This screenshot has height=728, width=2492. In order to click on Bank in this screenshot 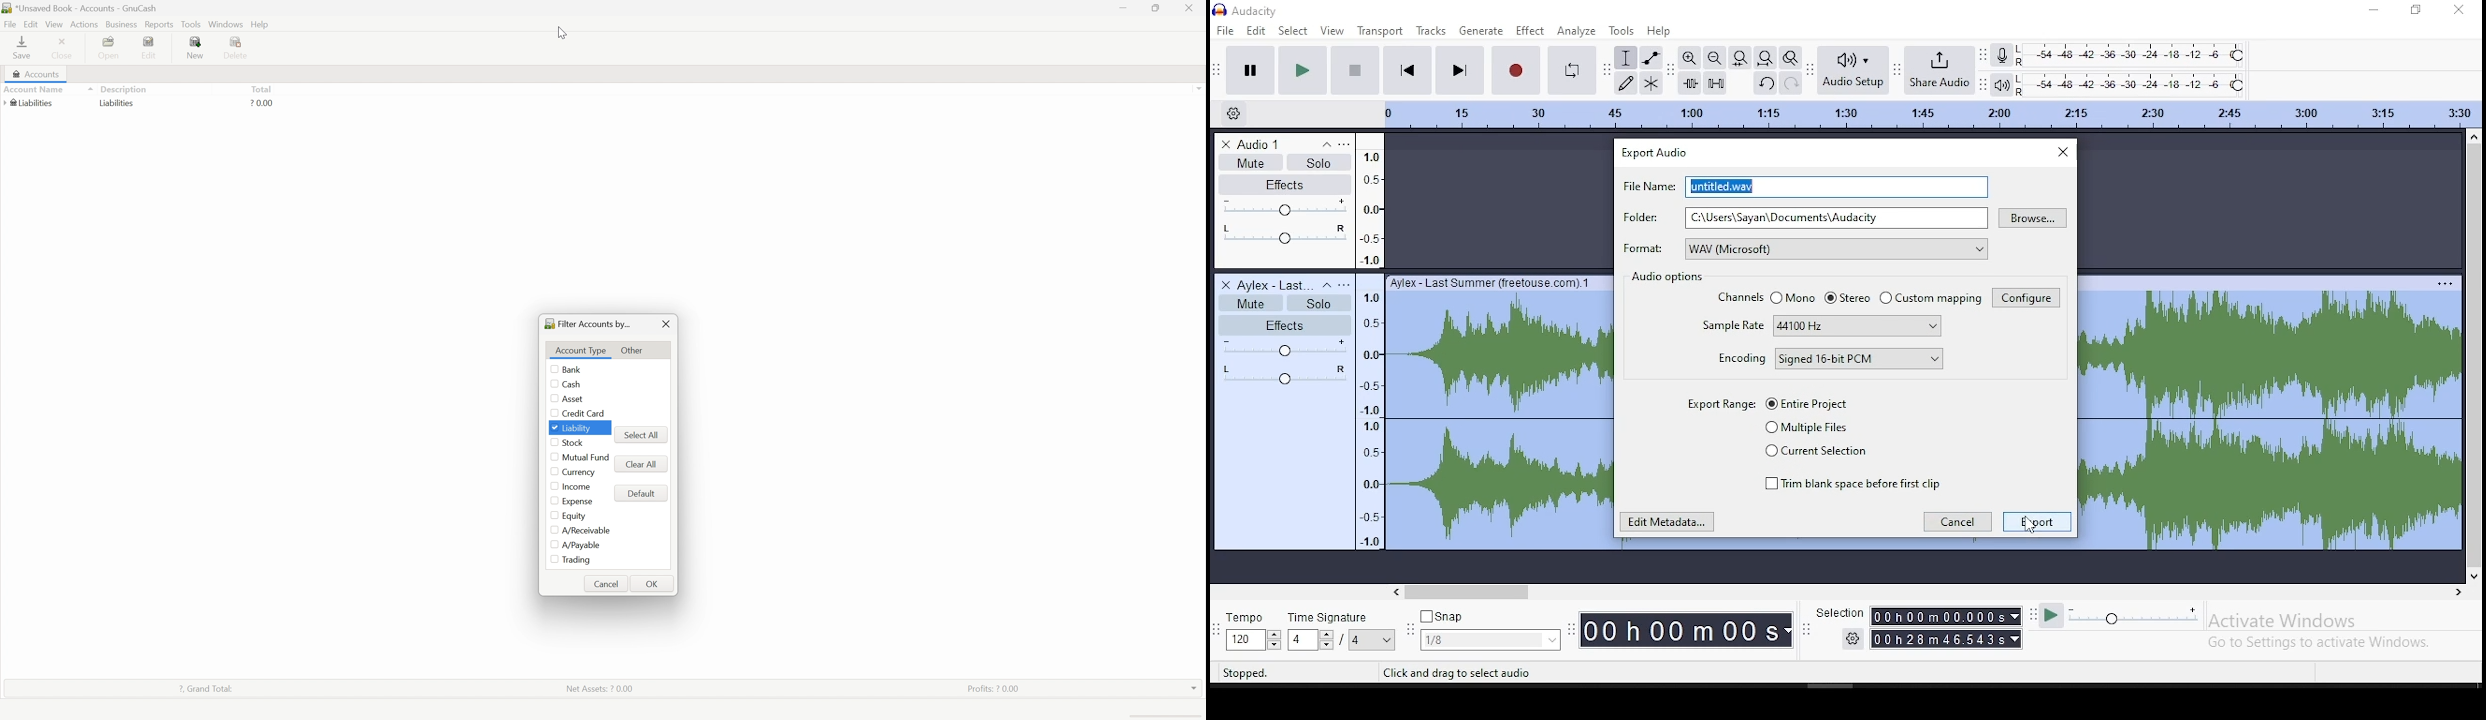, I will do `click(573, 369)`.